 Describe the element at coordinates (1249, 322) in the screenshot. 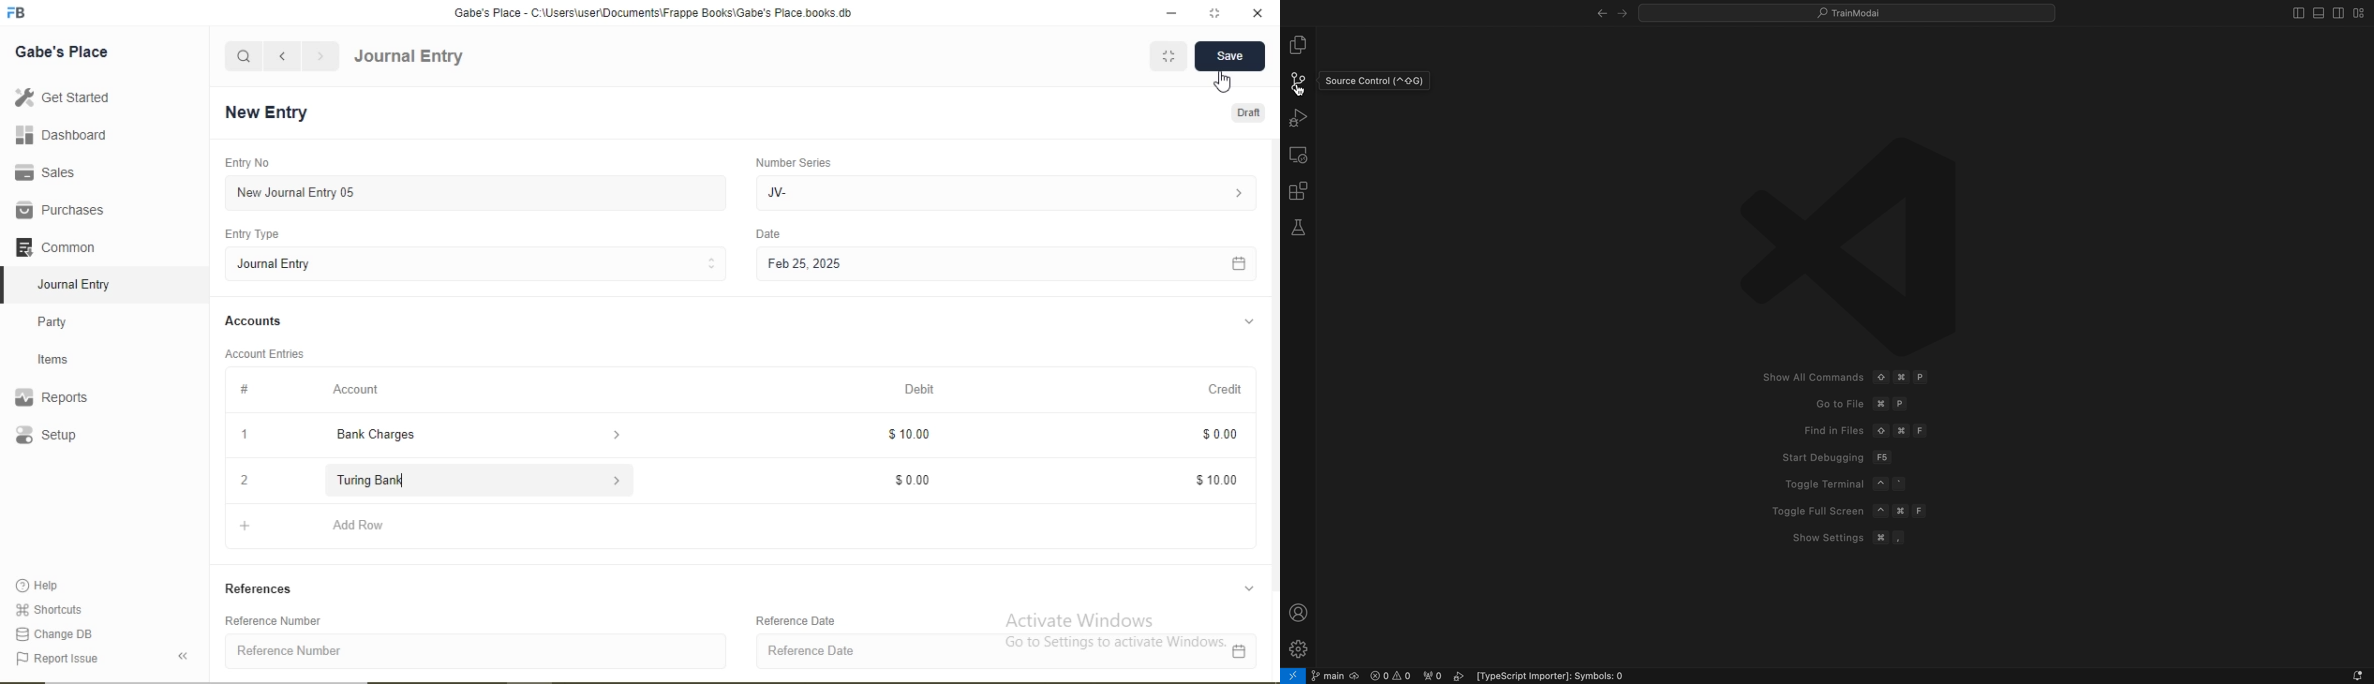

I see `collapse/expand` at that location.